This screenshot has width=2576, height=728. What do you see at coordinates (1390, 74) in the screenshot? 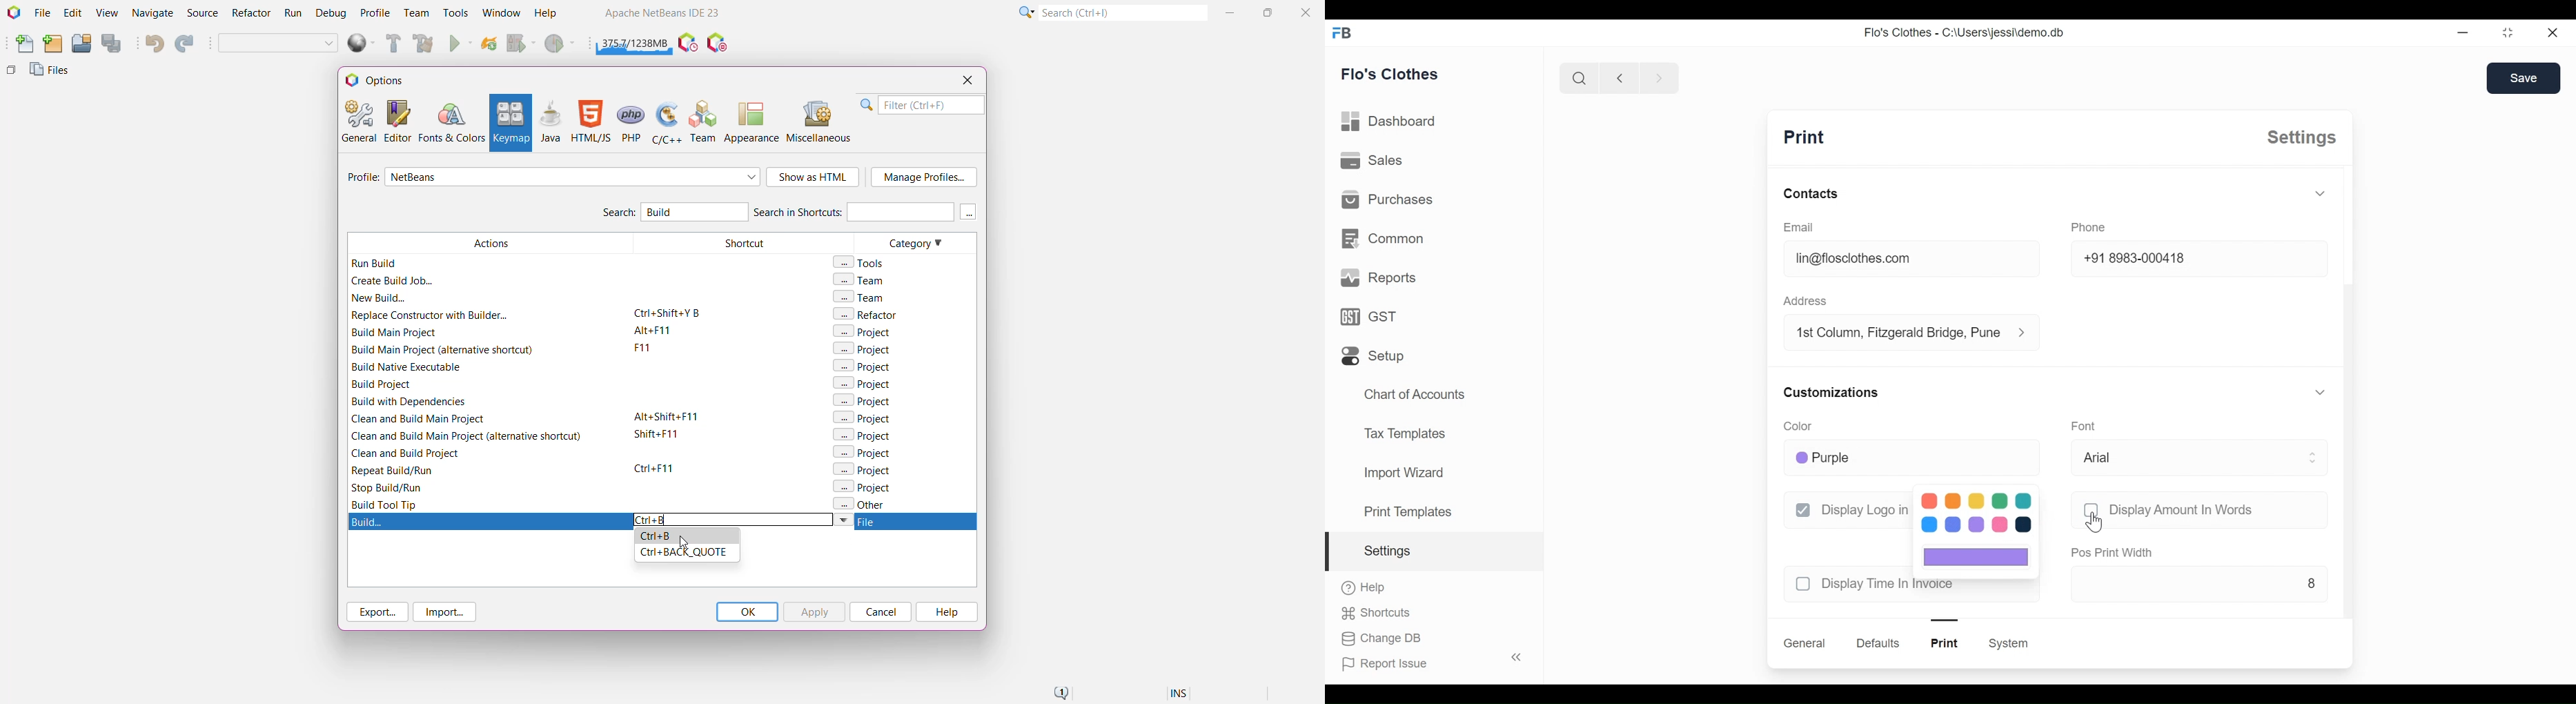
I see `flo's clothes` at bounding box center [1390, 74].